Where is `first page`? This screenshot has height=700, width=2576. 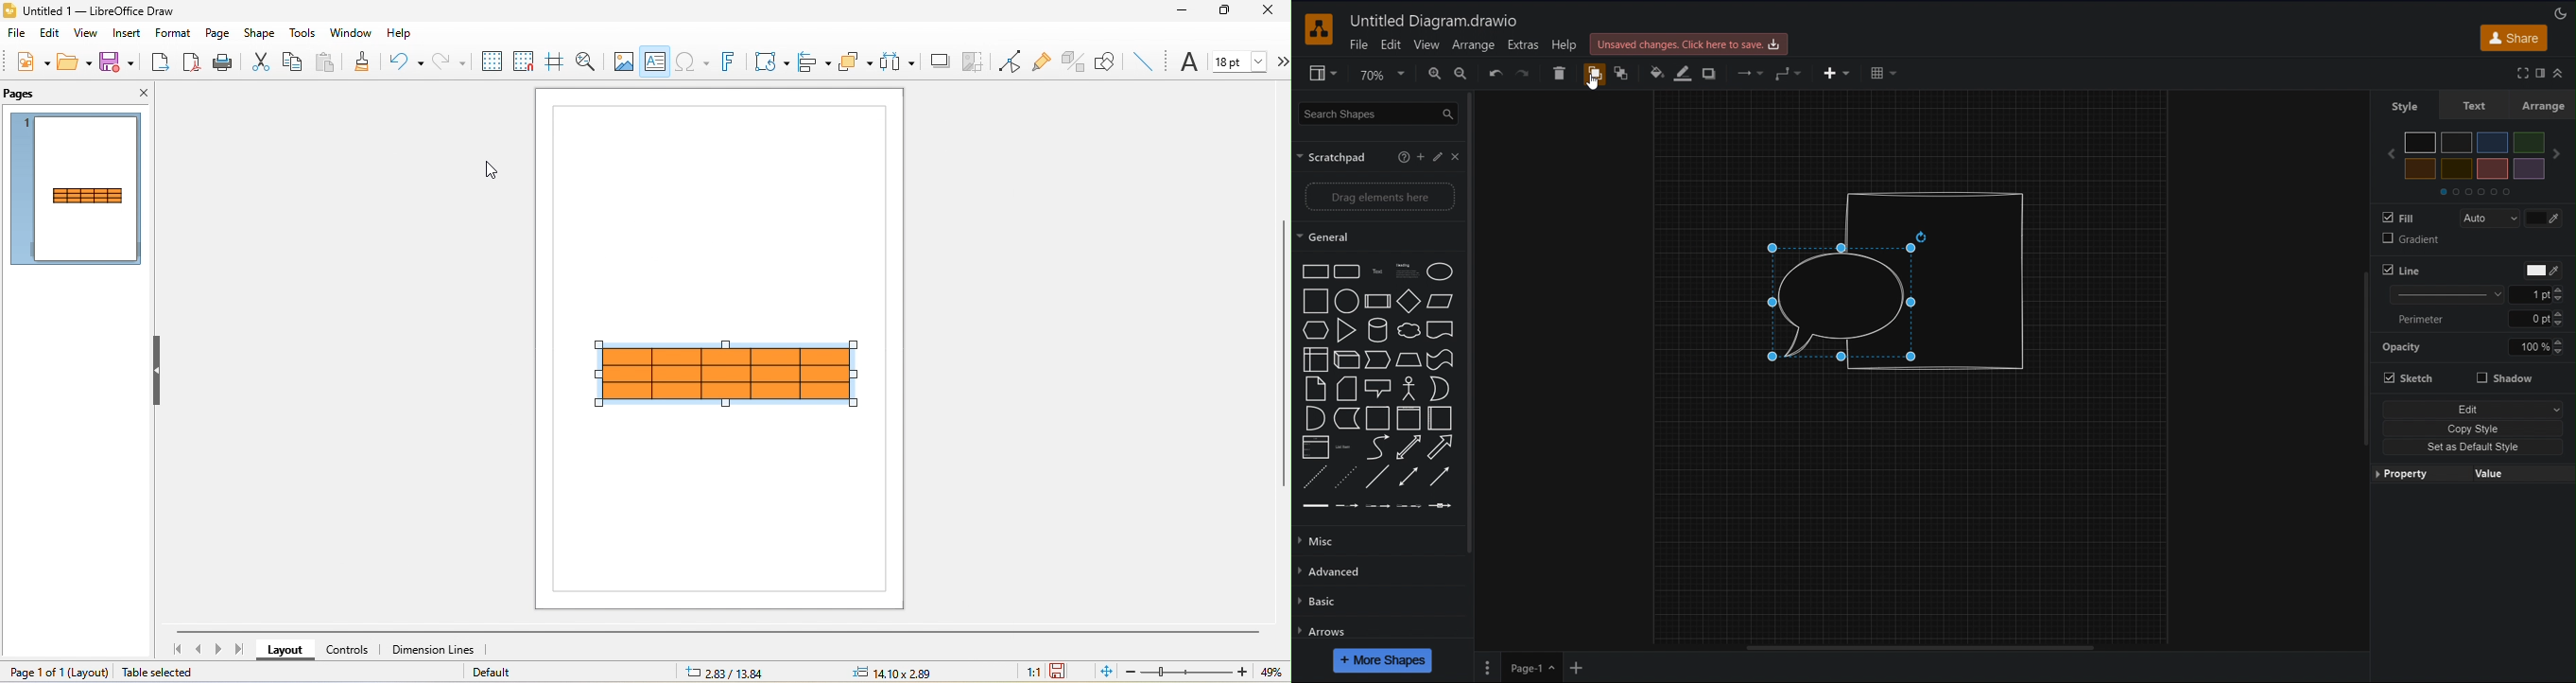
first page is located at coordinates (177, 650).